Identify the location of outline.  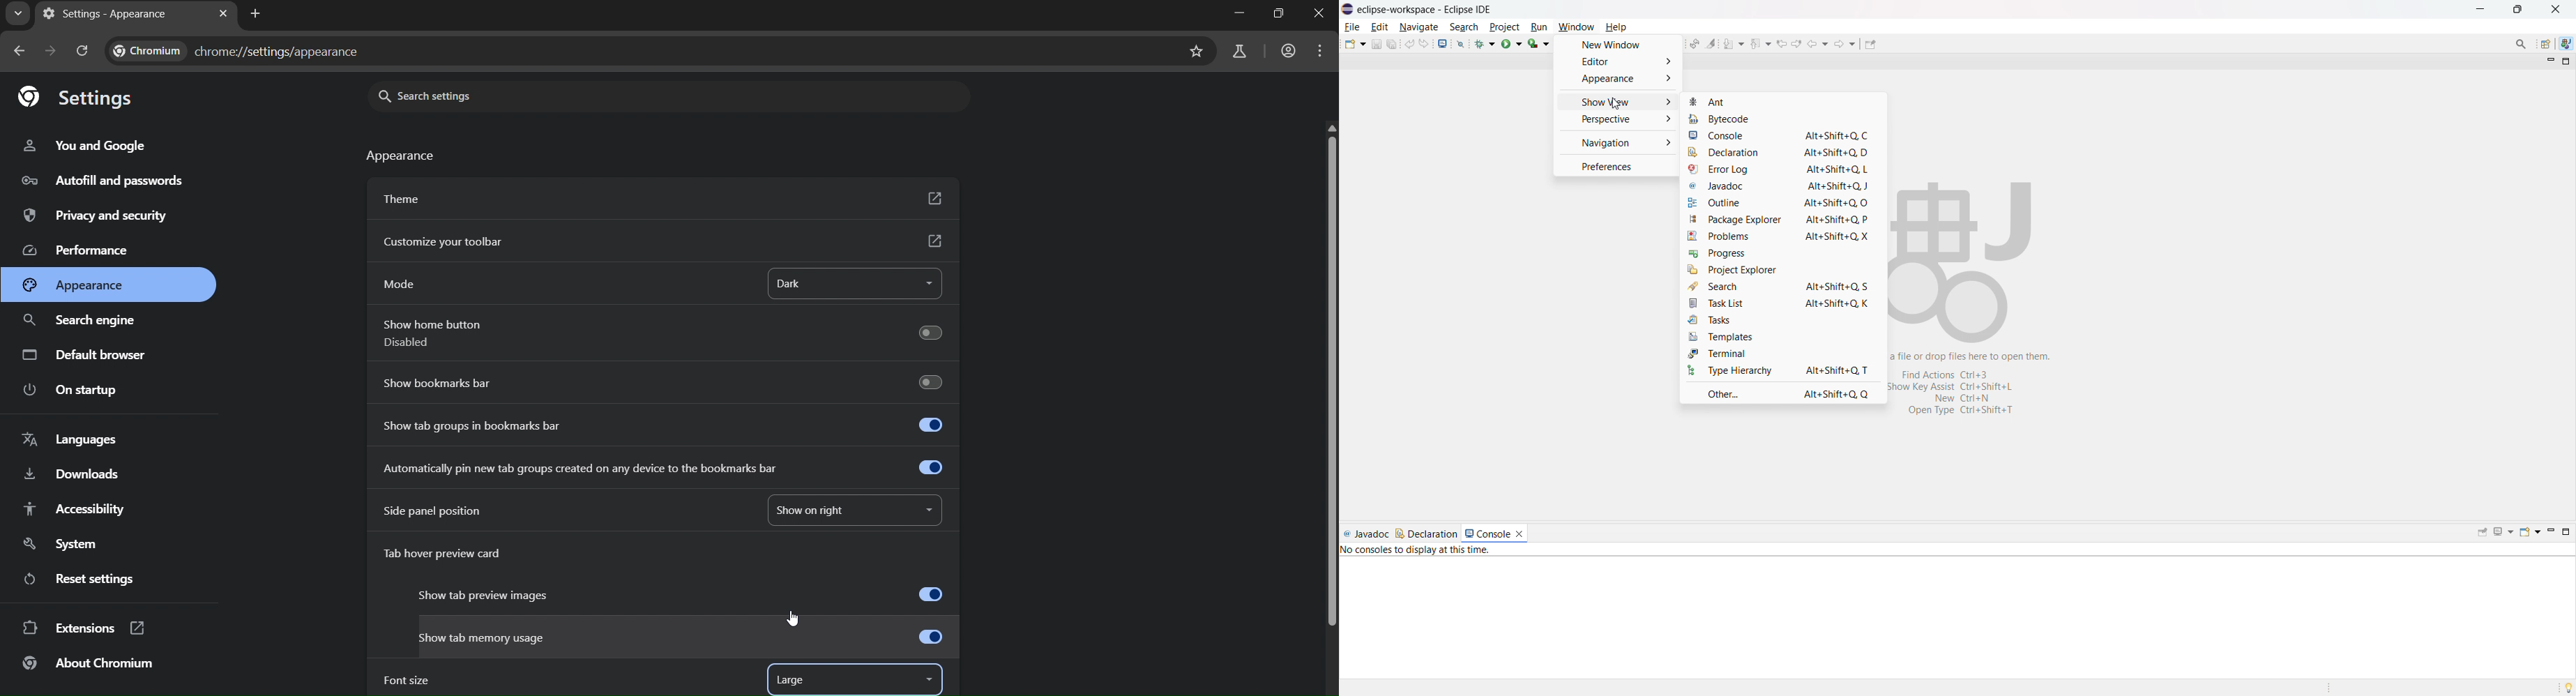
(1782, 203).